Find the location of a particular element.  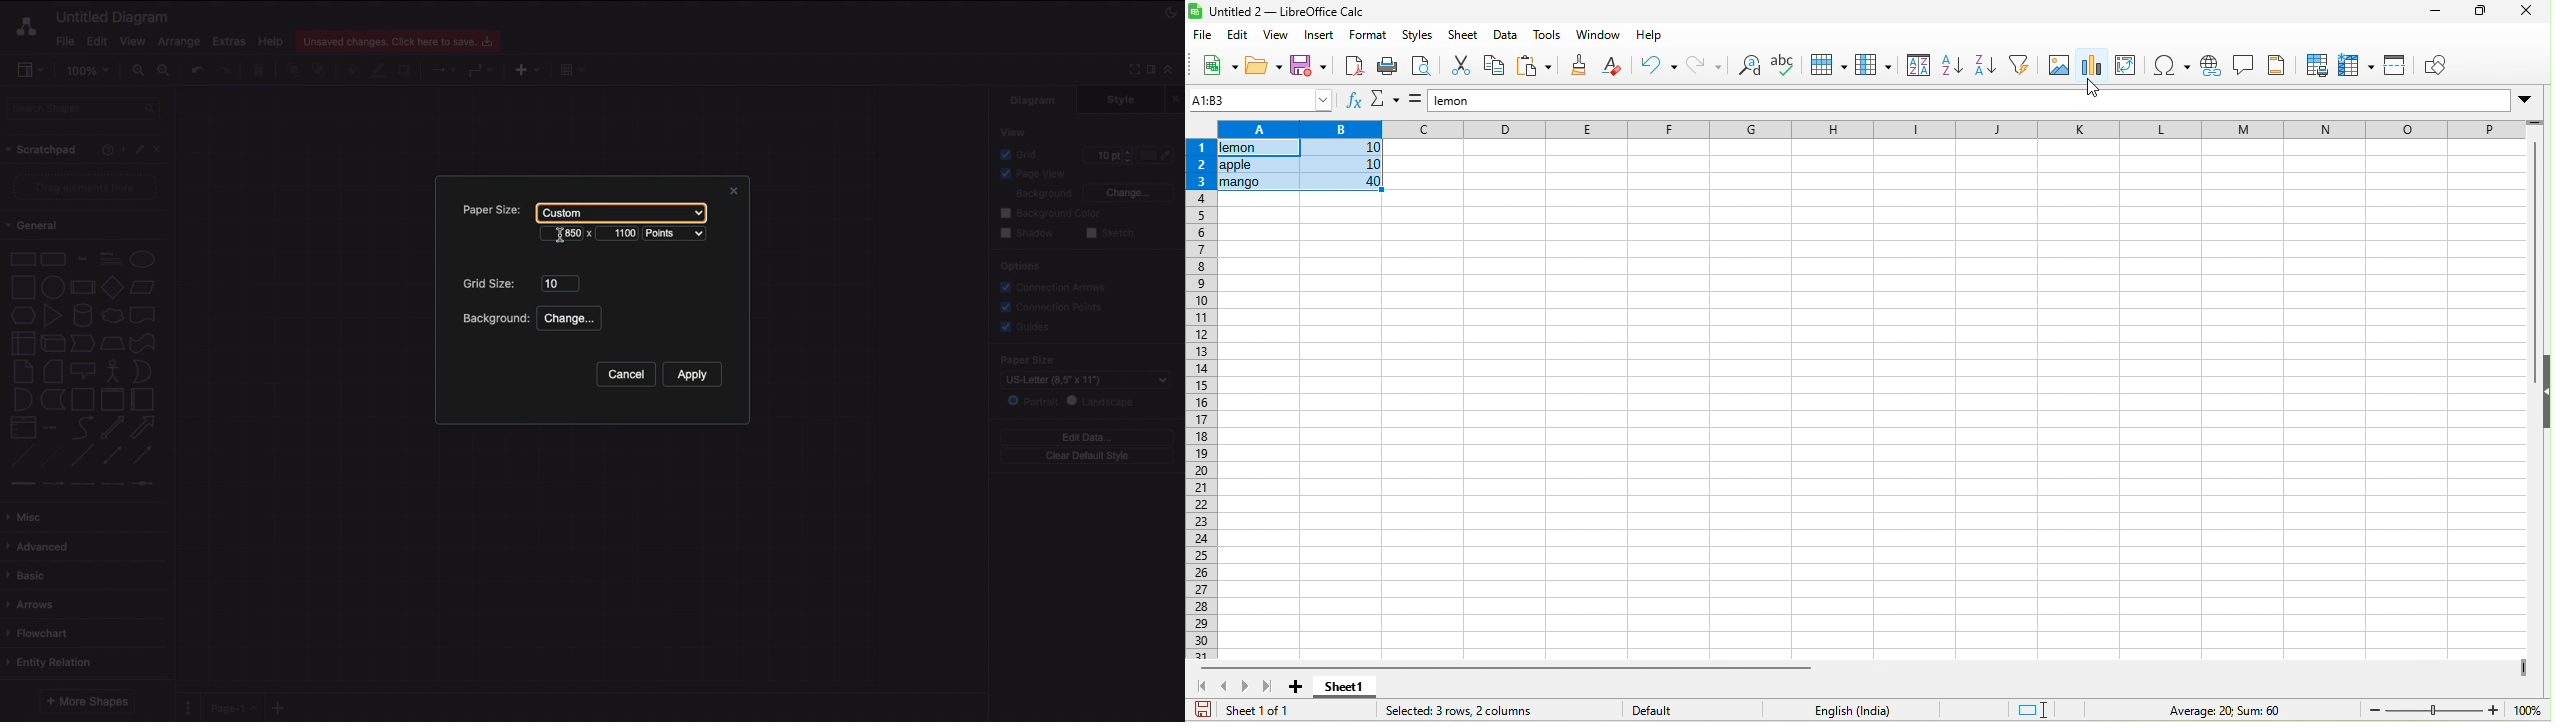

print preview is located at coordinates (1420, 67).